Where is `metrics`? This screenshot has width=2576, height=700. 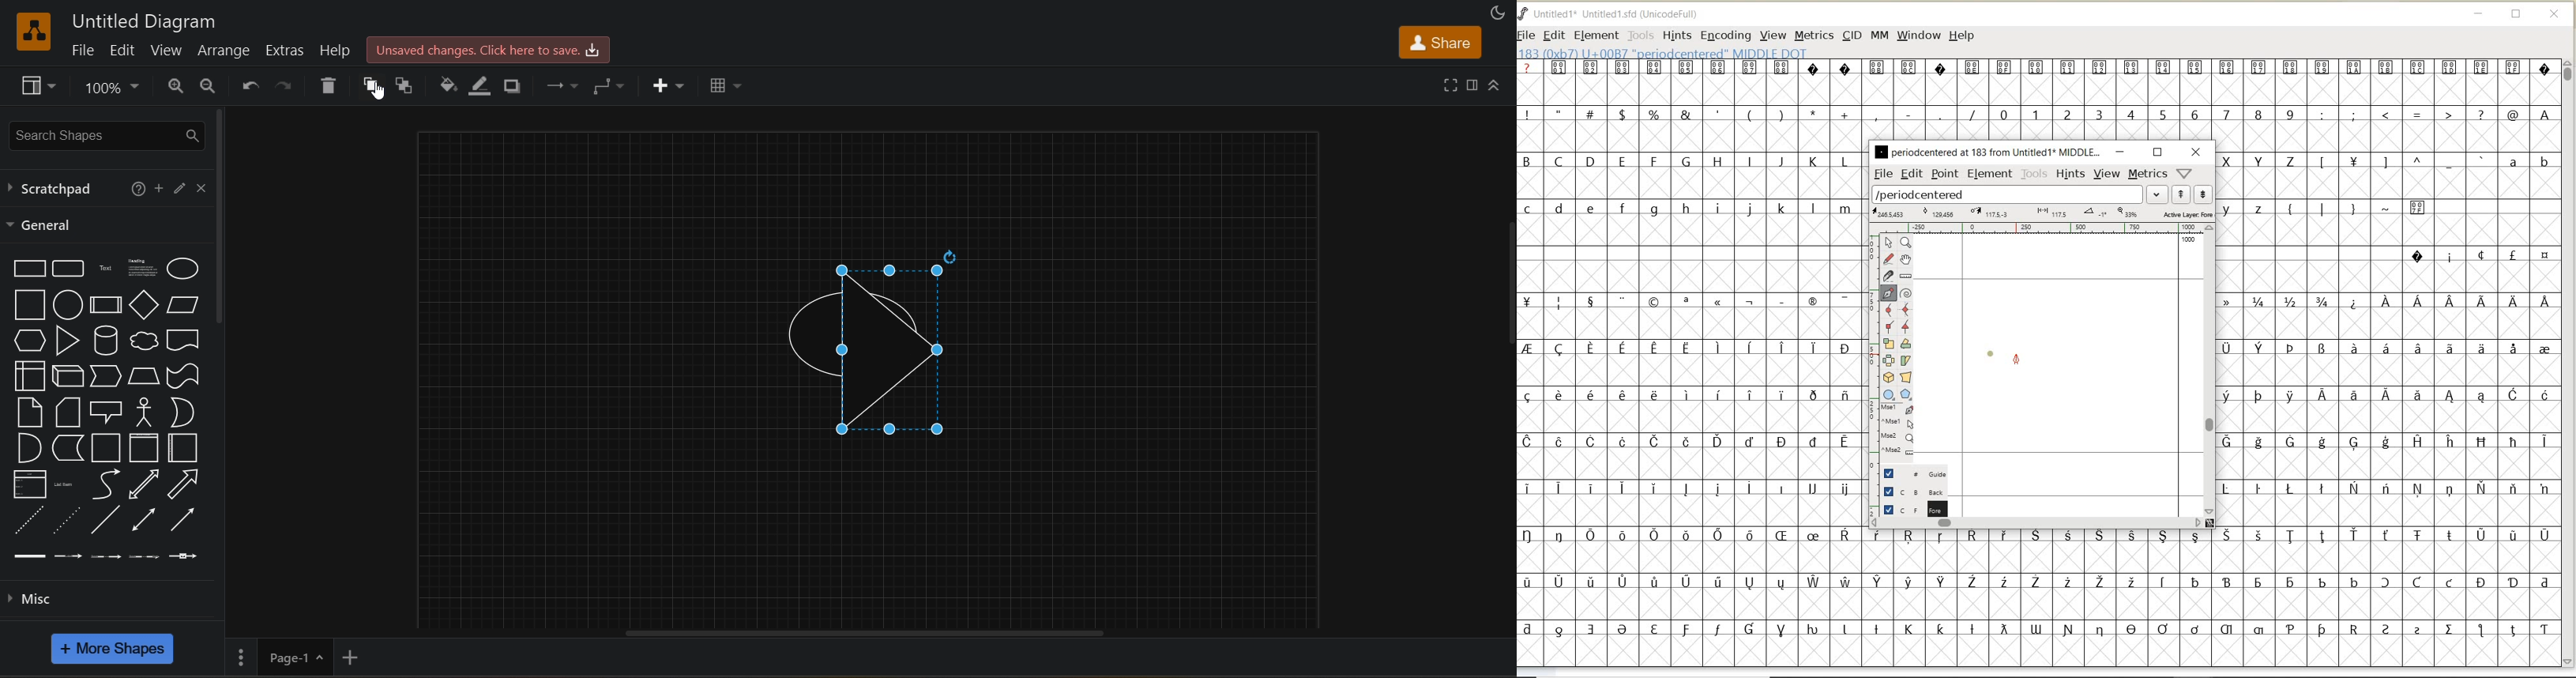
metrics is located at coordinates (2148, 174).